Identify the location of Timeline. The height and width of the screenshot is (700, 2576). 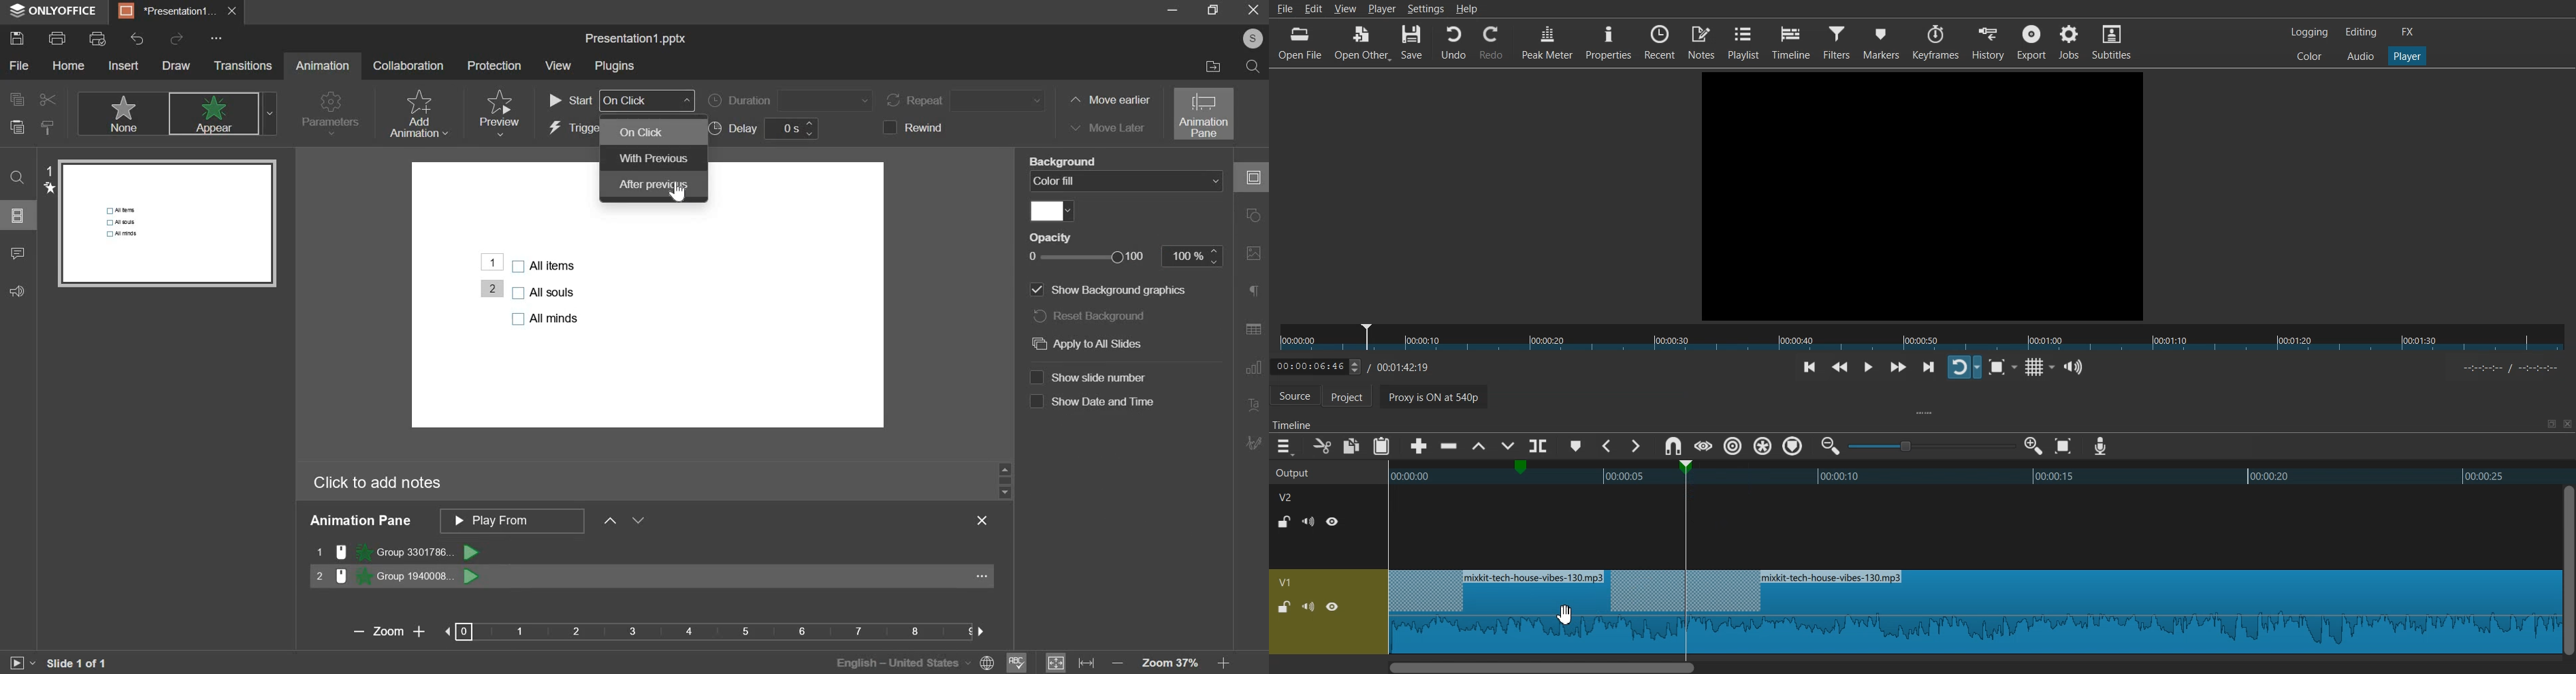
(1362, 364).